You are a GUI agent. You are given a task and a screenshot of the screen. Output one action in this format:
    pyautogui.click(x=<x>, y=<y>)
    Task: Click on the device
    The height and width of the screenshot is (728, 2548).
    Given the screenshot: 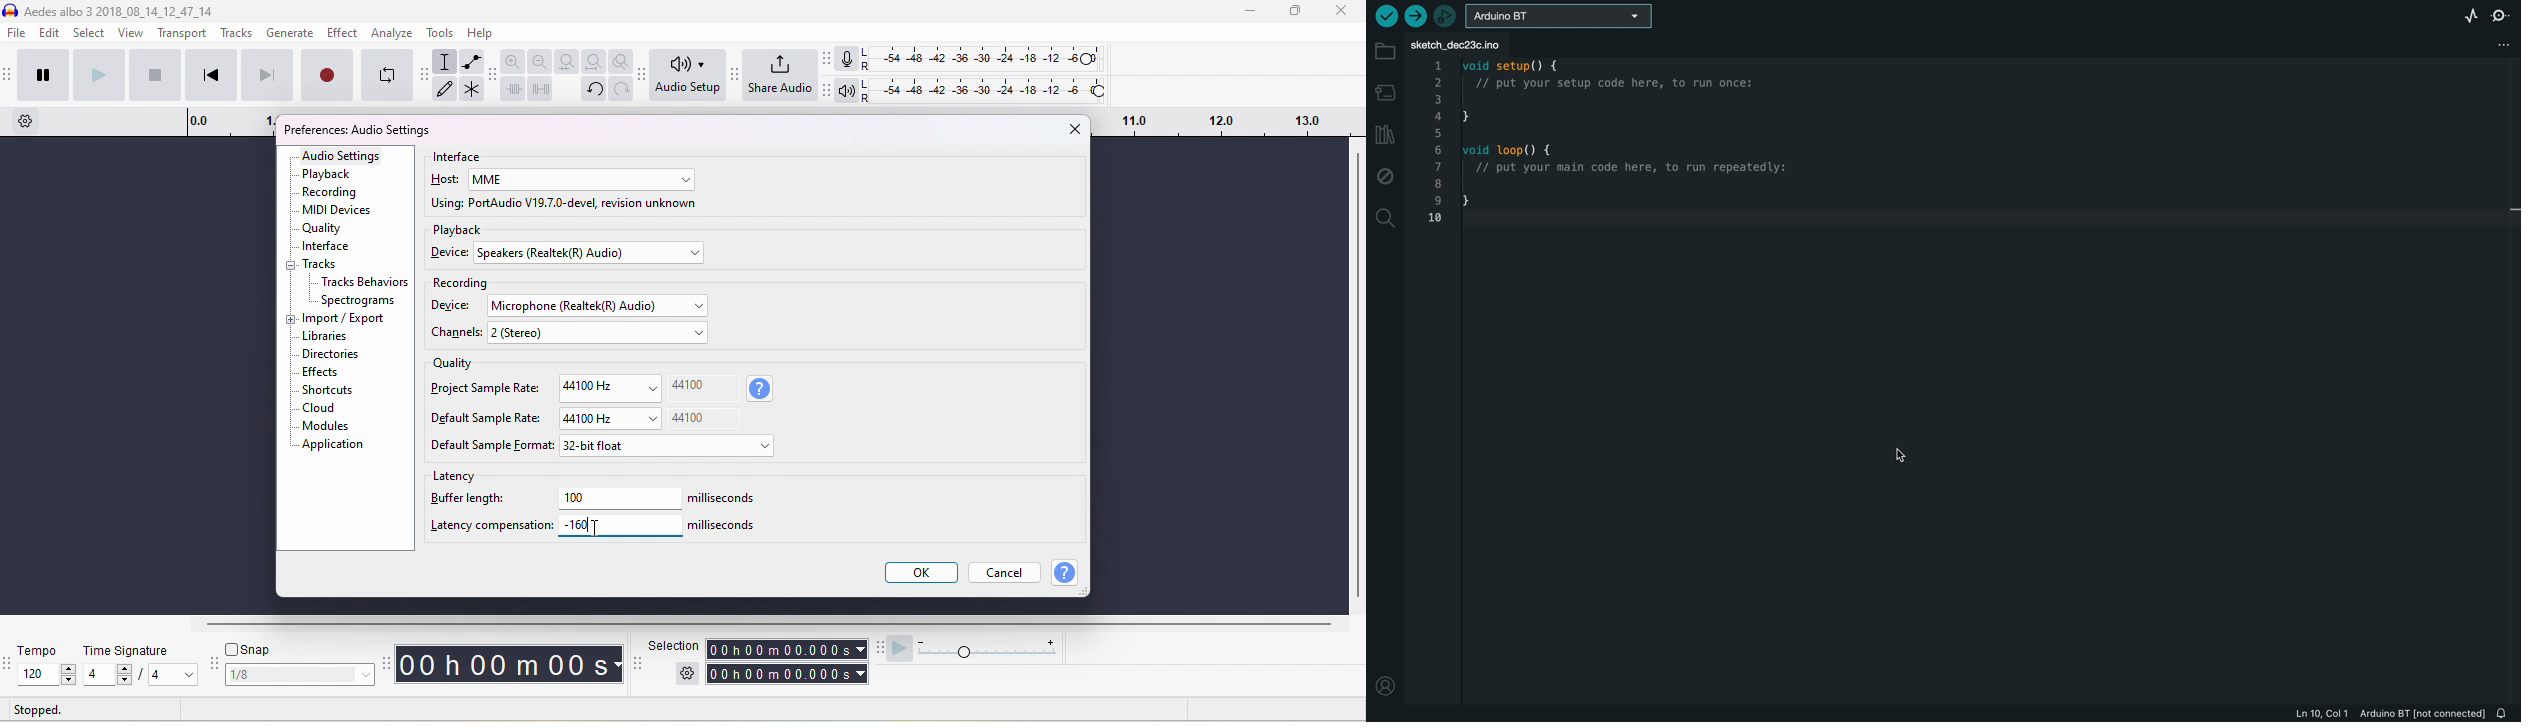 What is the action you would take?
    pyautogui.click(x=449, y=252)
    